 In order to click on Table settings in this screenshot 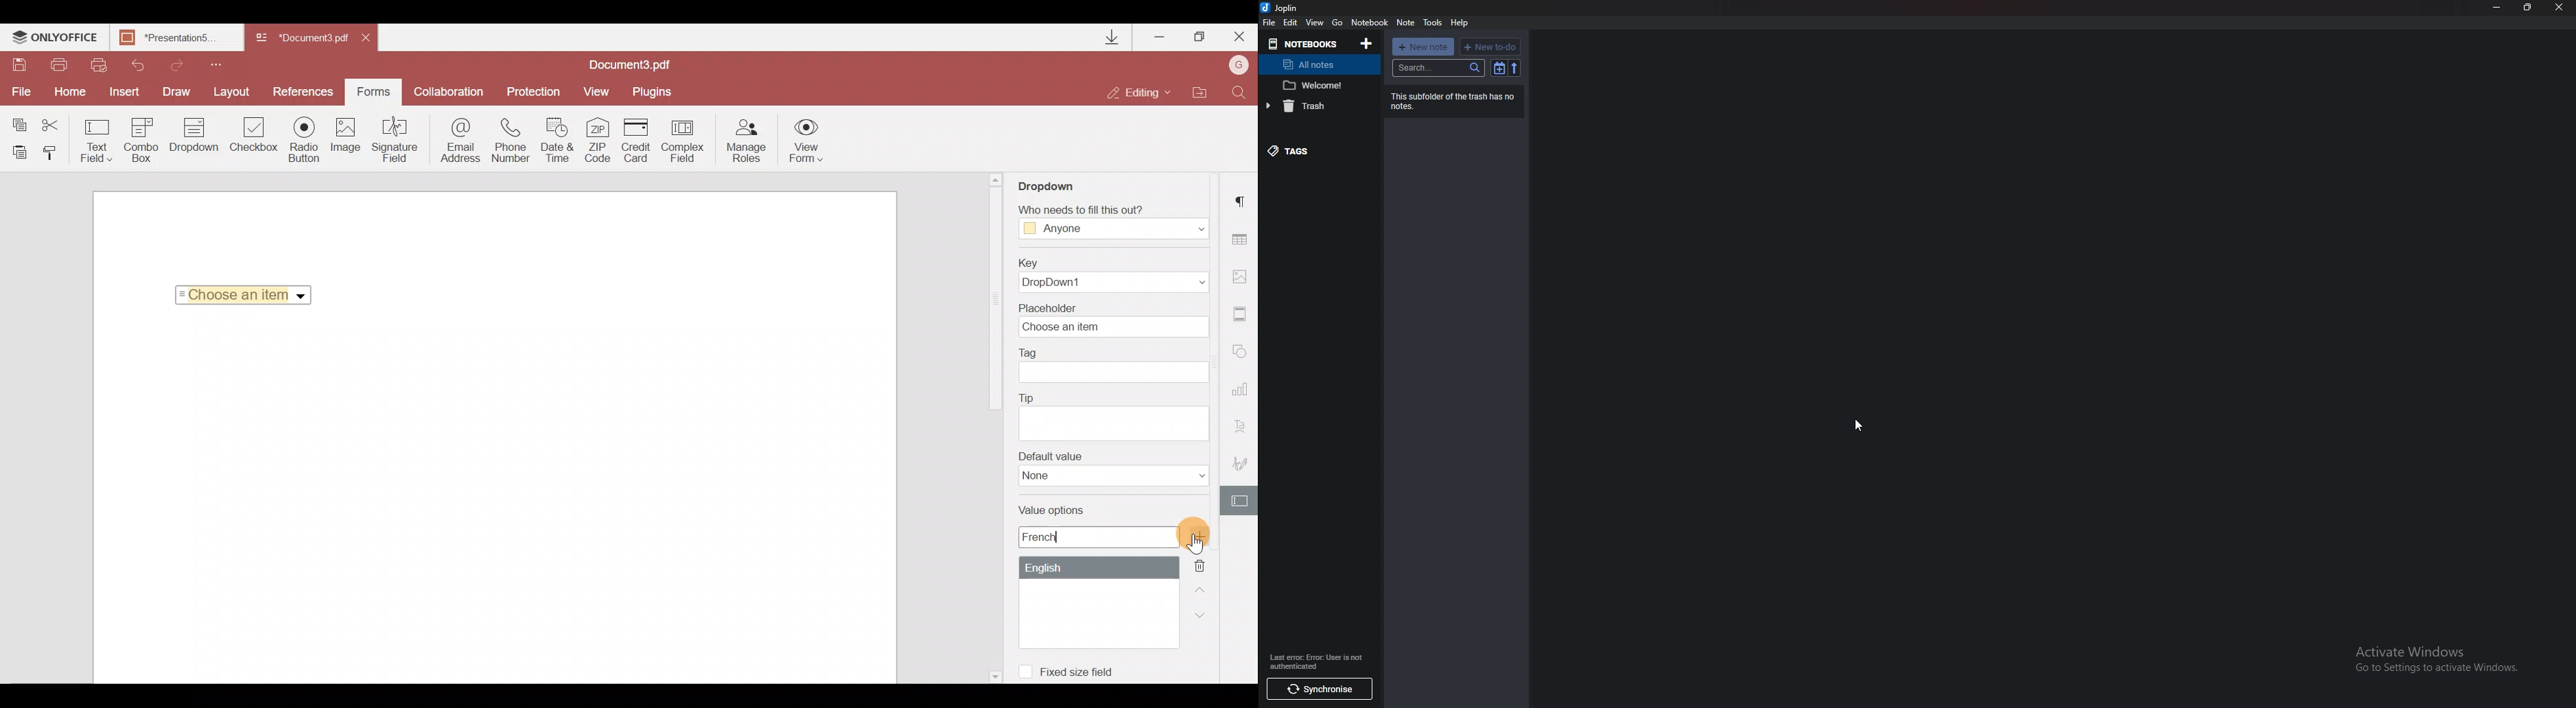, I will do `click(1242, 239)`.